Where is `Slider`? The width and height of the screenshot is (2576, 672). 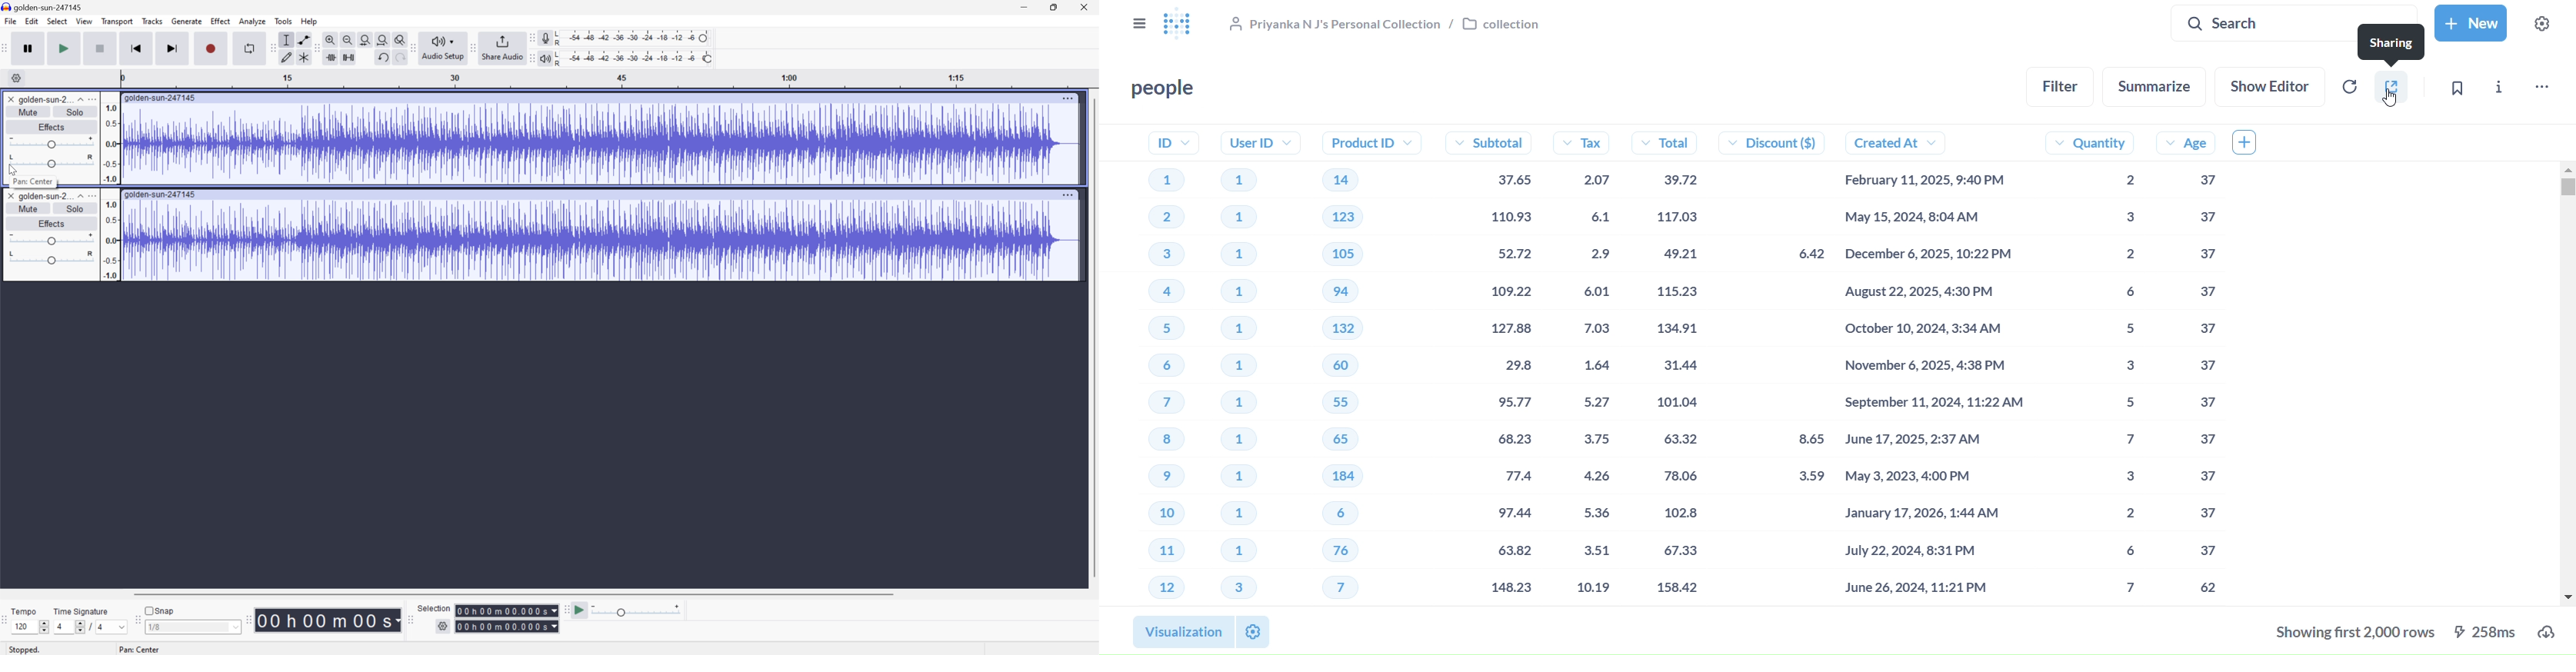 Slider is located at coordinates (52, 258).